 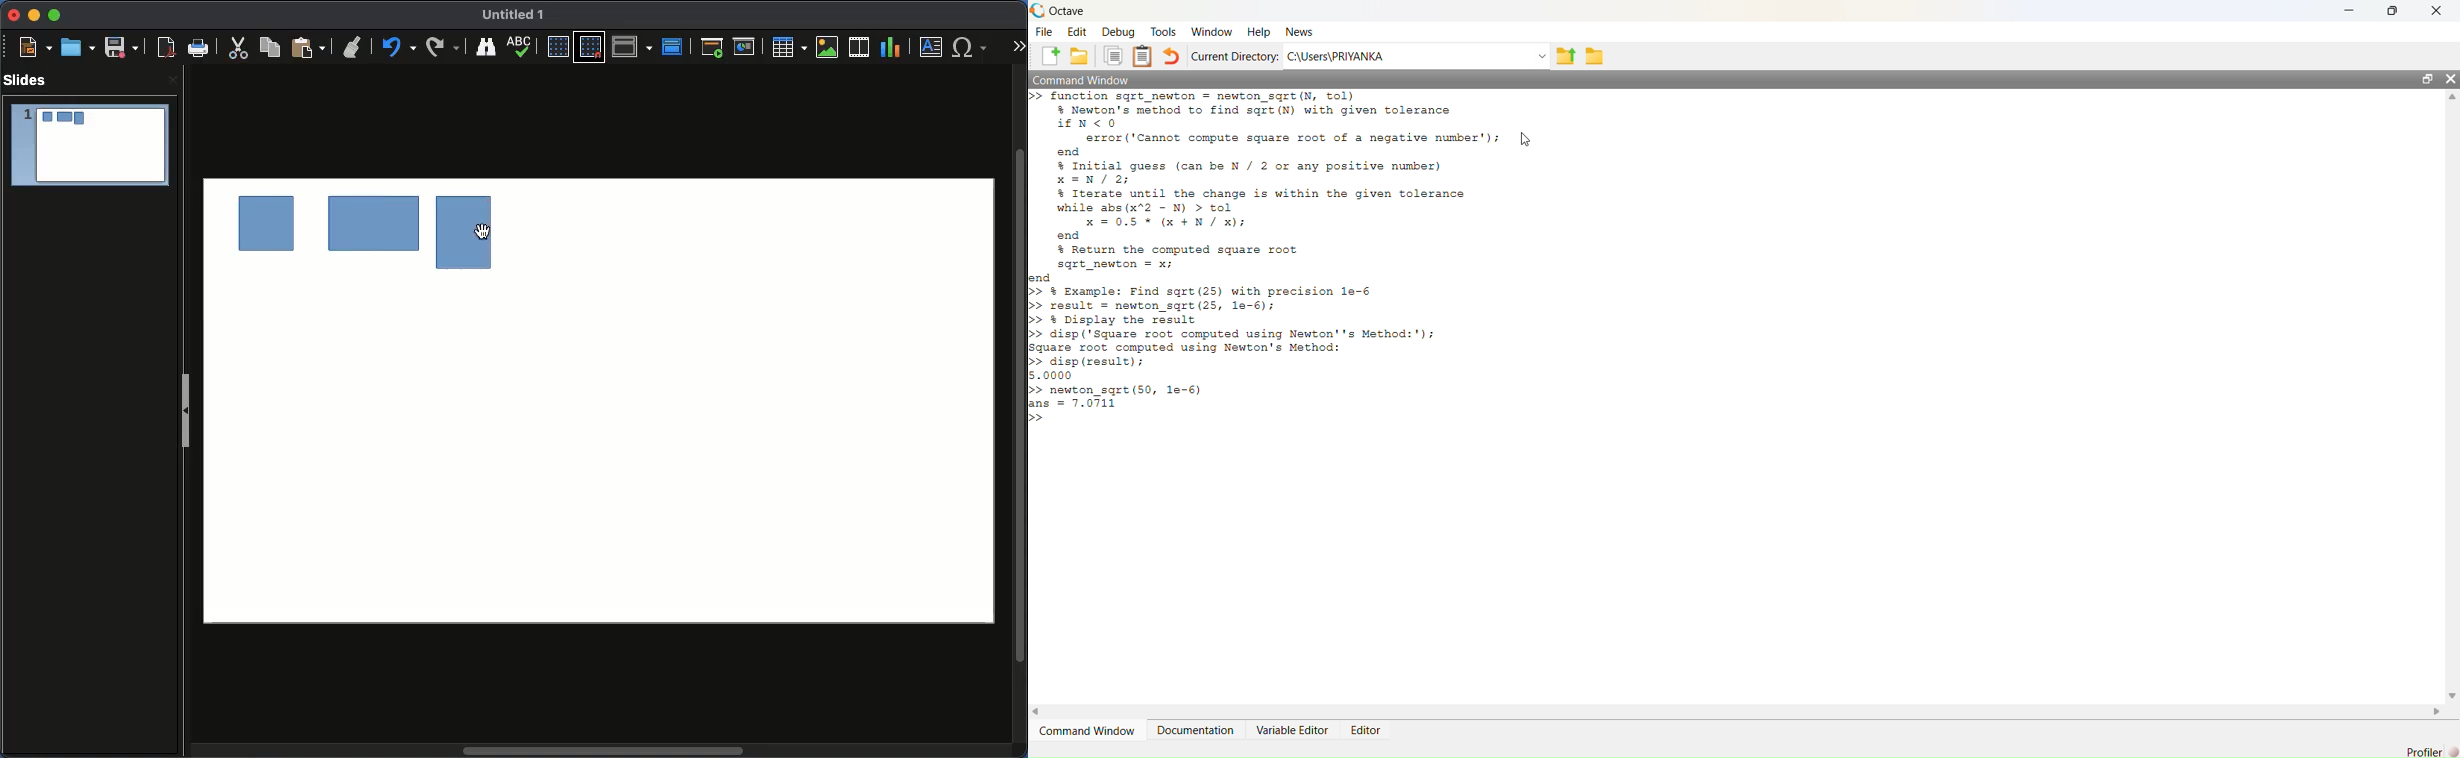 What do you see at coordinates (34, 16) in the screenshot?
I see `Minimize` at bounding box center [34, 16].